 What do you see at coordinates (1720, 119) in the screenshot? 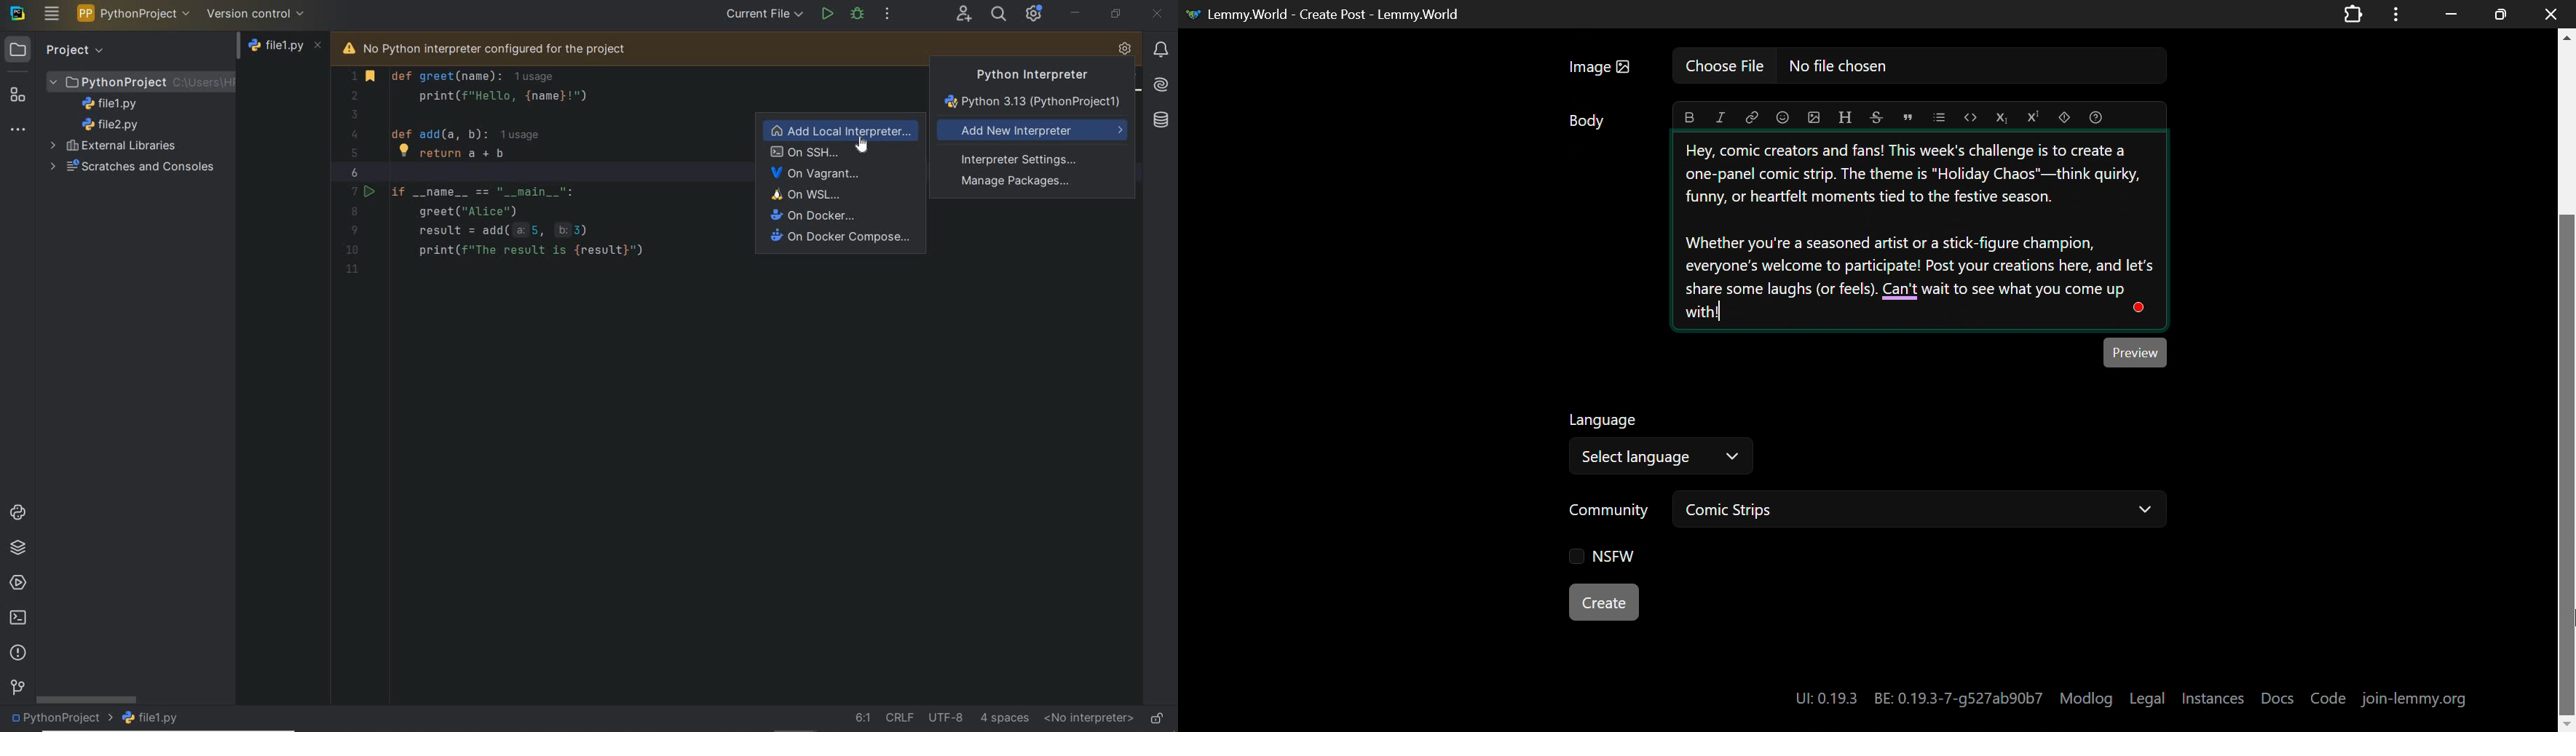
I see `italic` at bounding box center [1720, 119].